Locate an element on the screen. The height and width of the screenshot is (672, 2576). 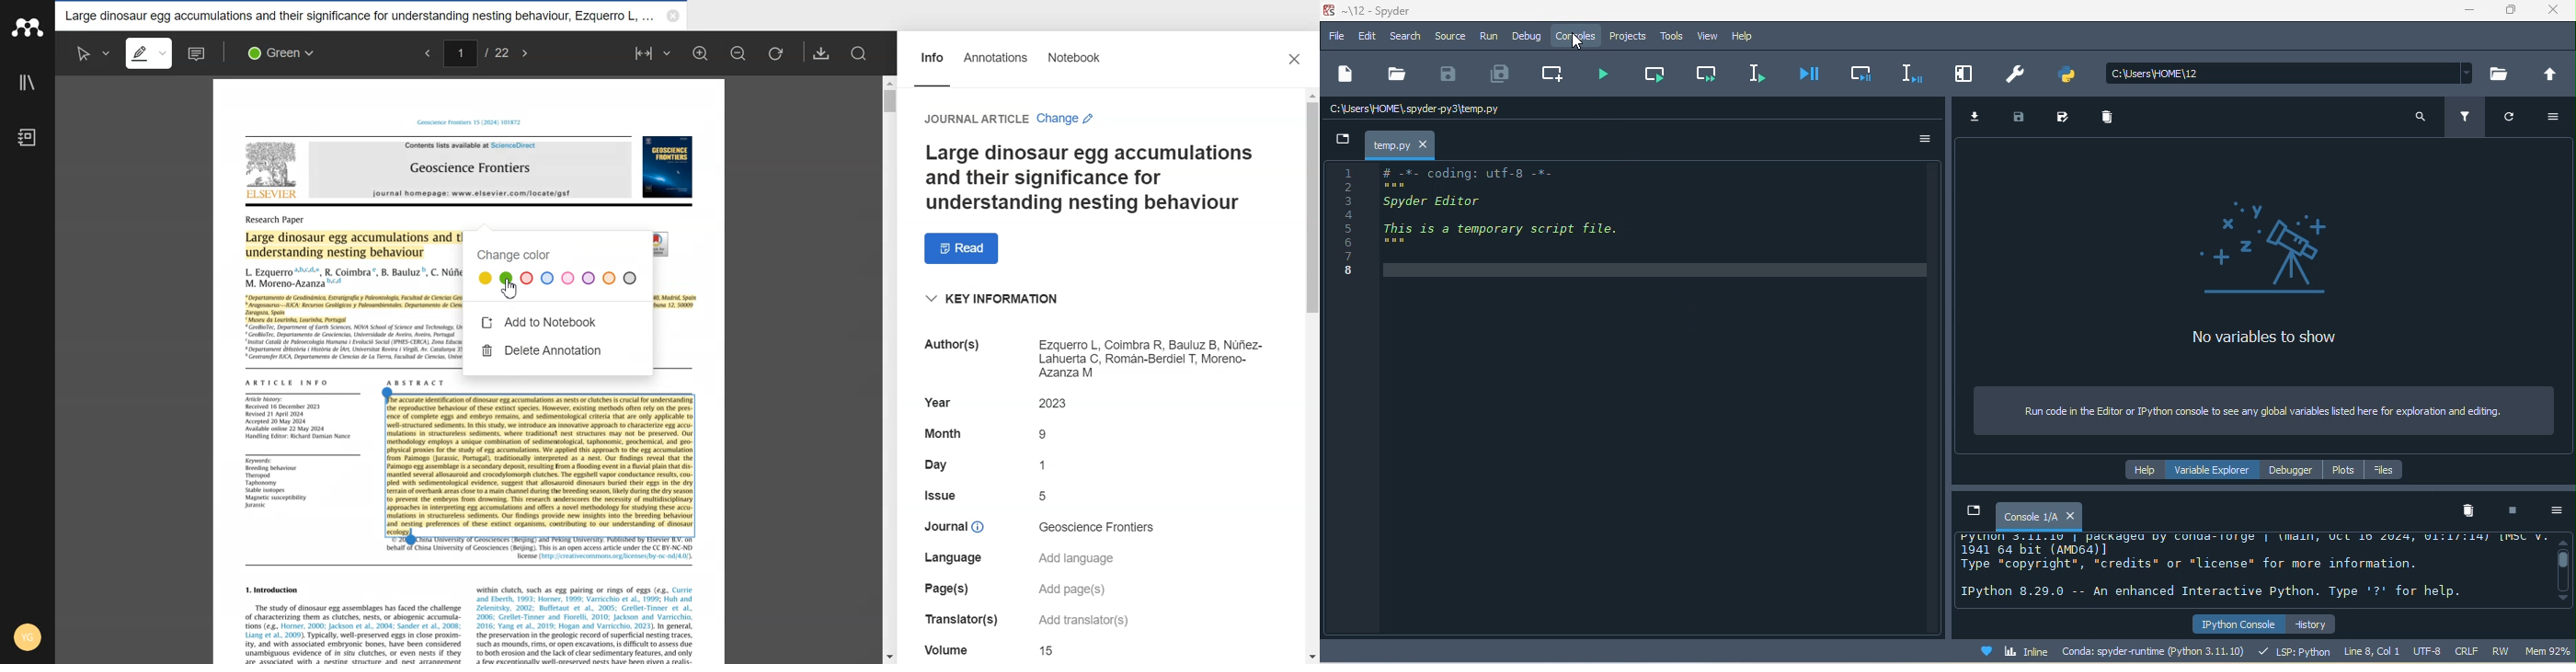
search bar is located at coordinates (2292, 73).